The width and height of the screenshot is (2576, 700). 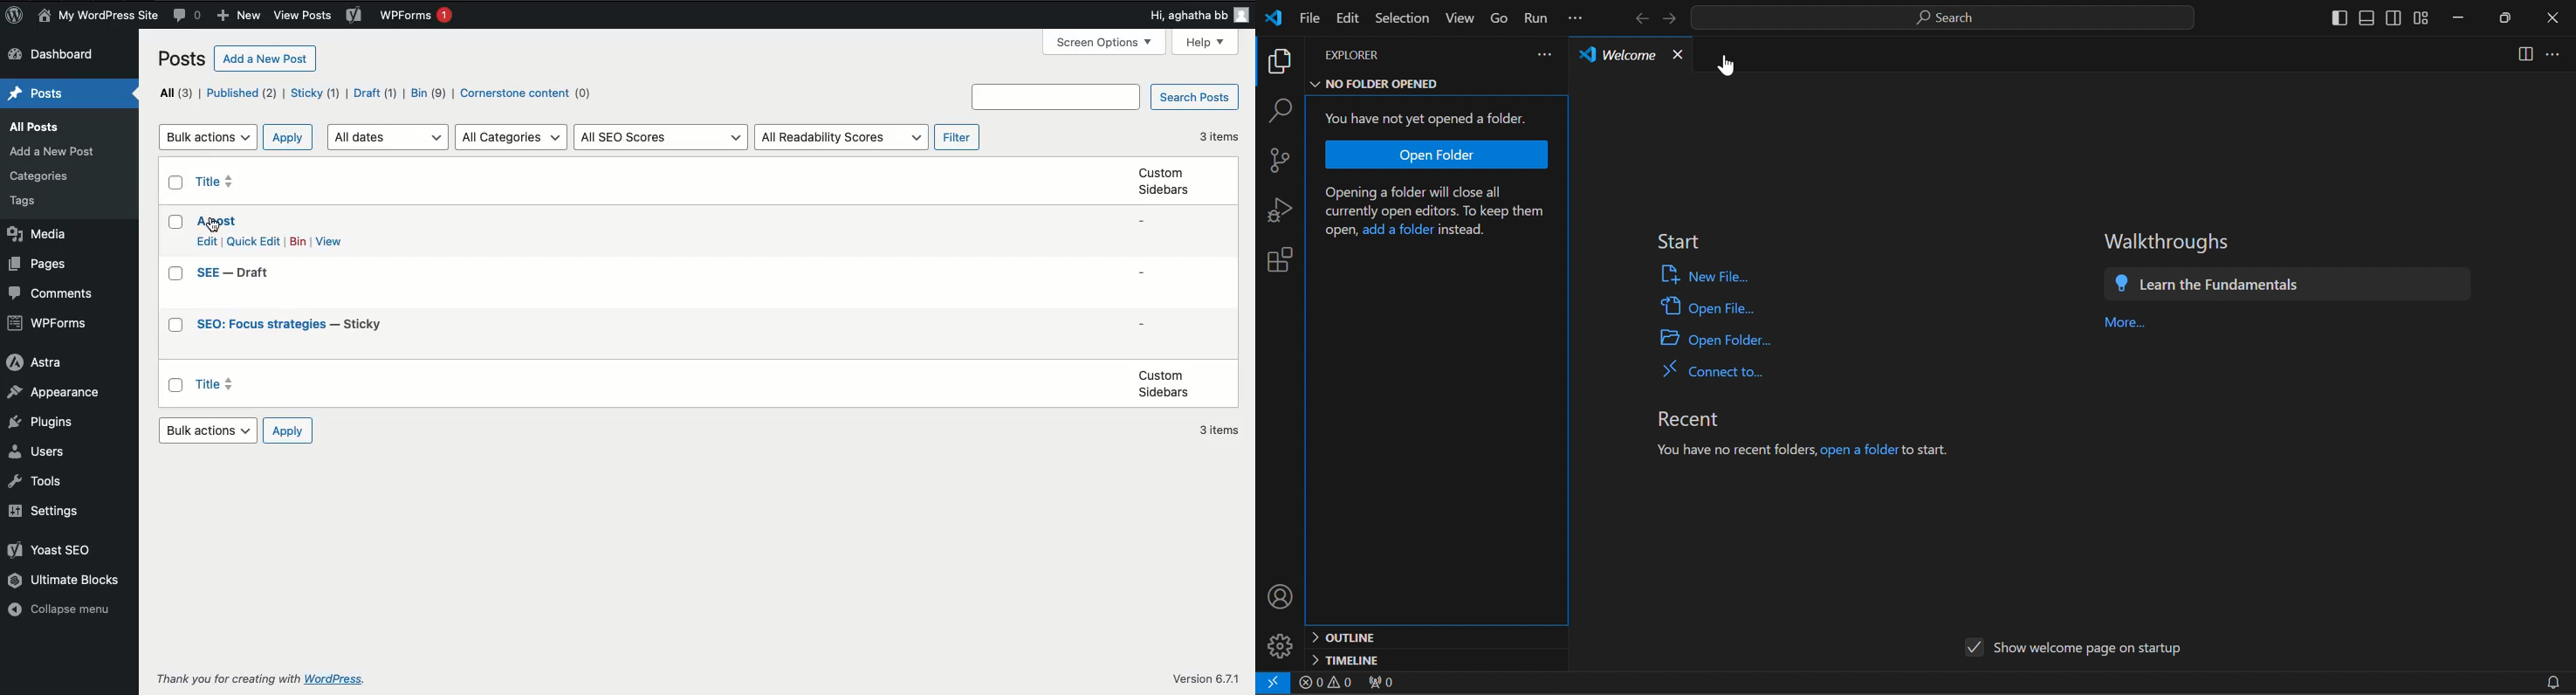 What do you see at coordinates (45, 176) in the screenshot?
I see `` at bounding box center [45, 176].